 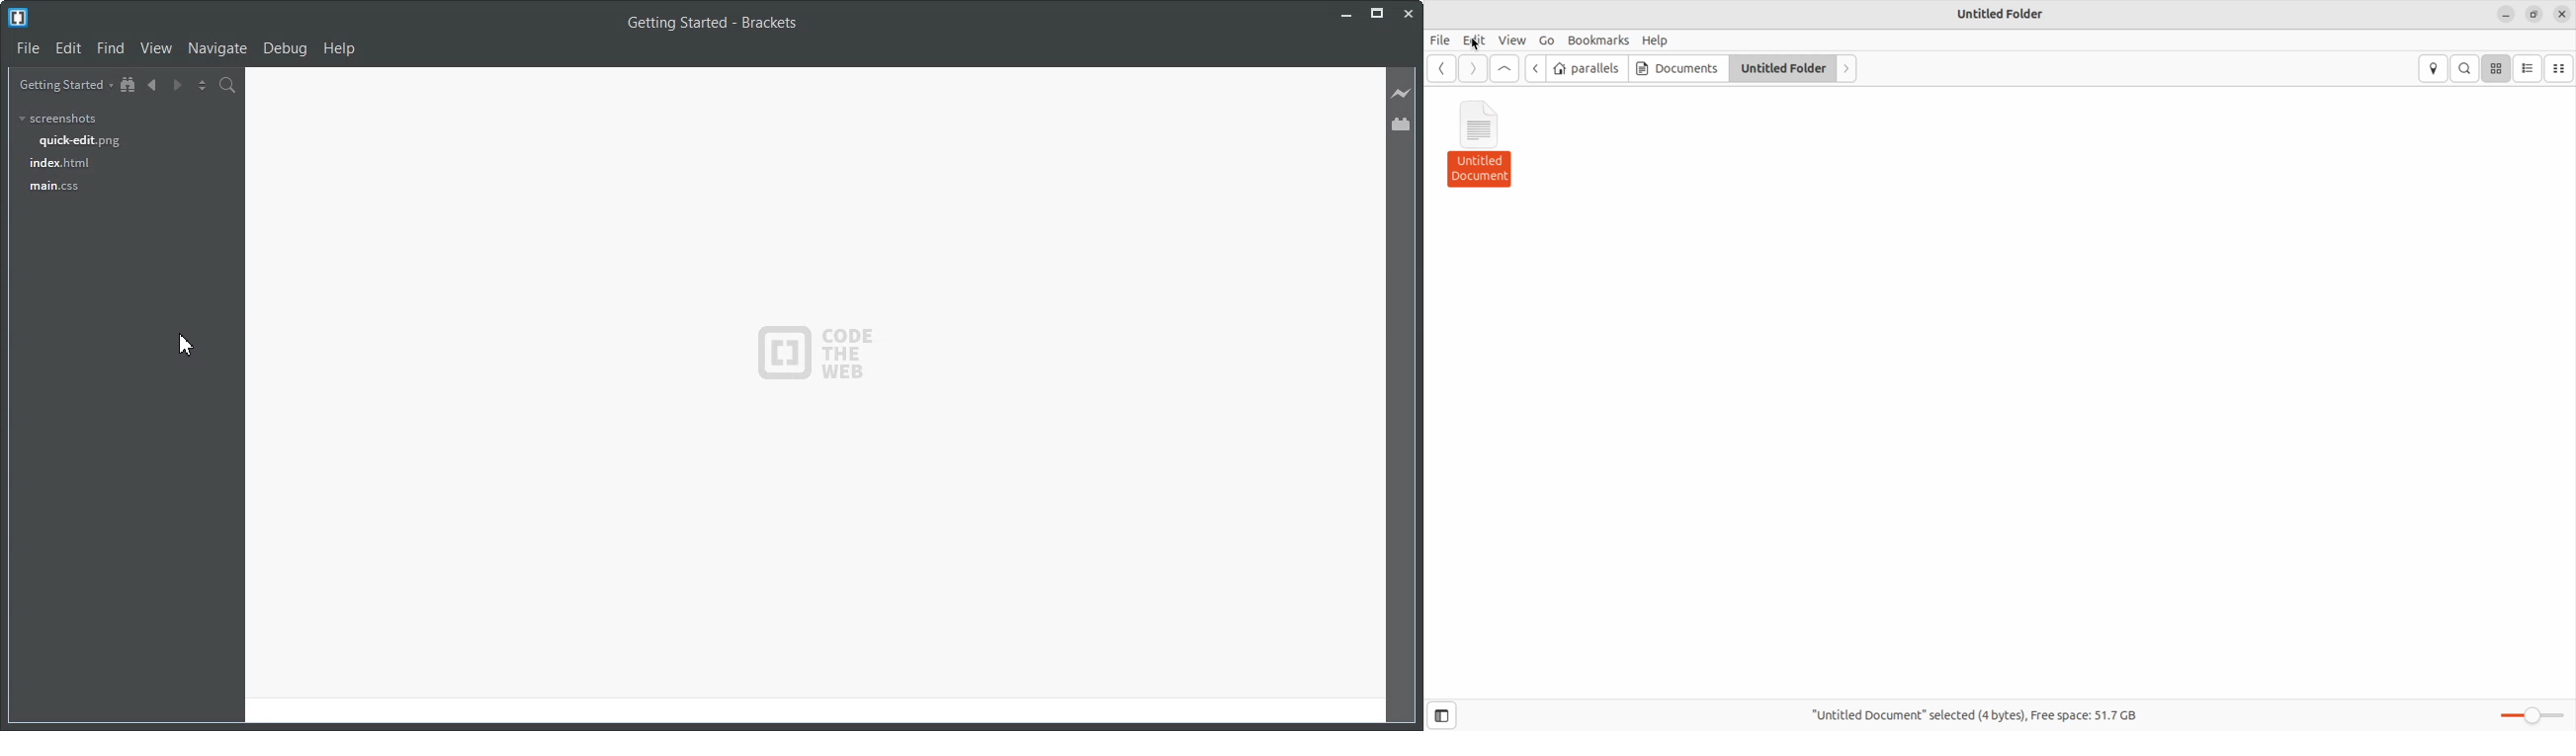 What do you see at coordinates (59, 163) in the screenshot?
I see `index.html` at bounding box center [59, 163].